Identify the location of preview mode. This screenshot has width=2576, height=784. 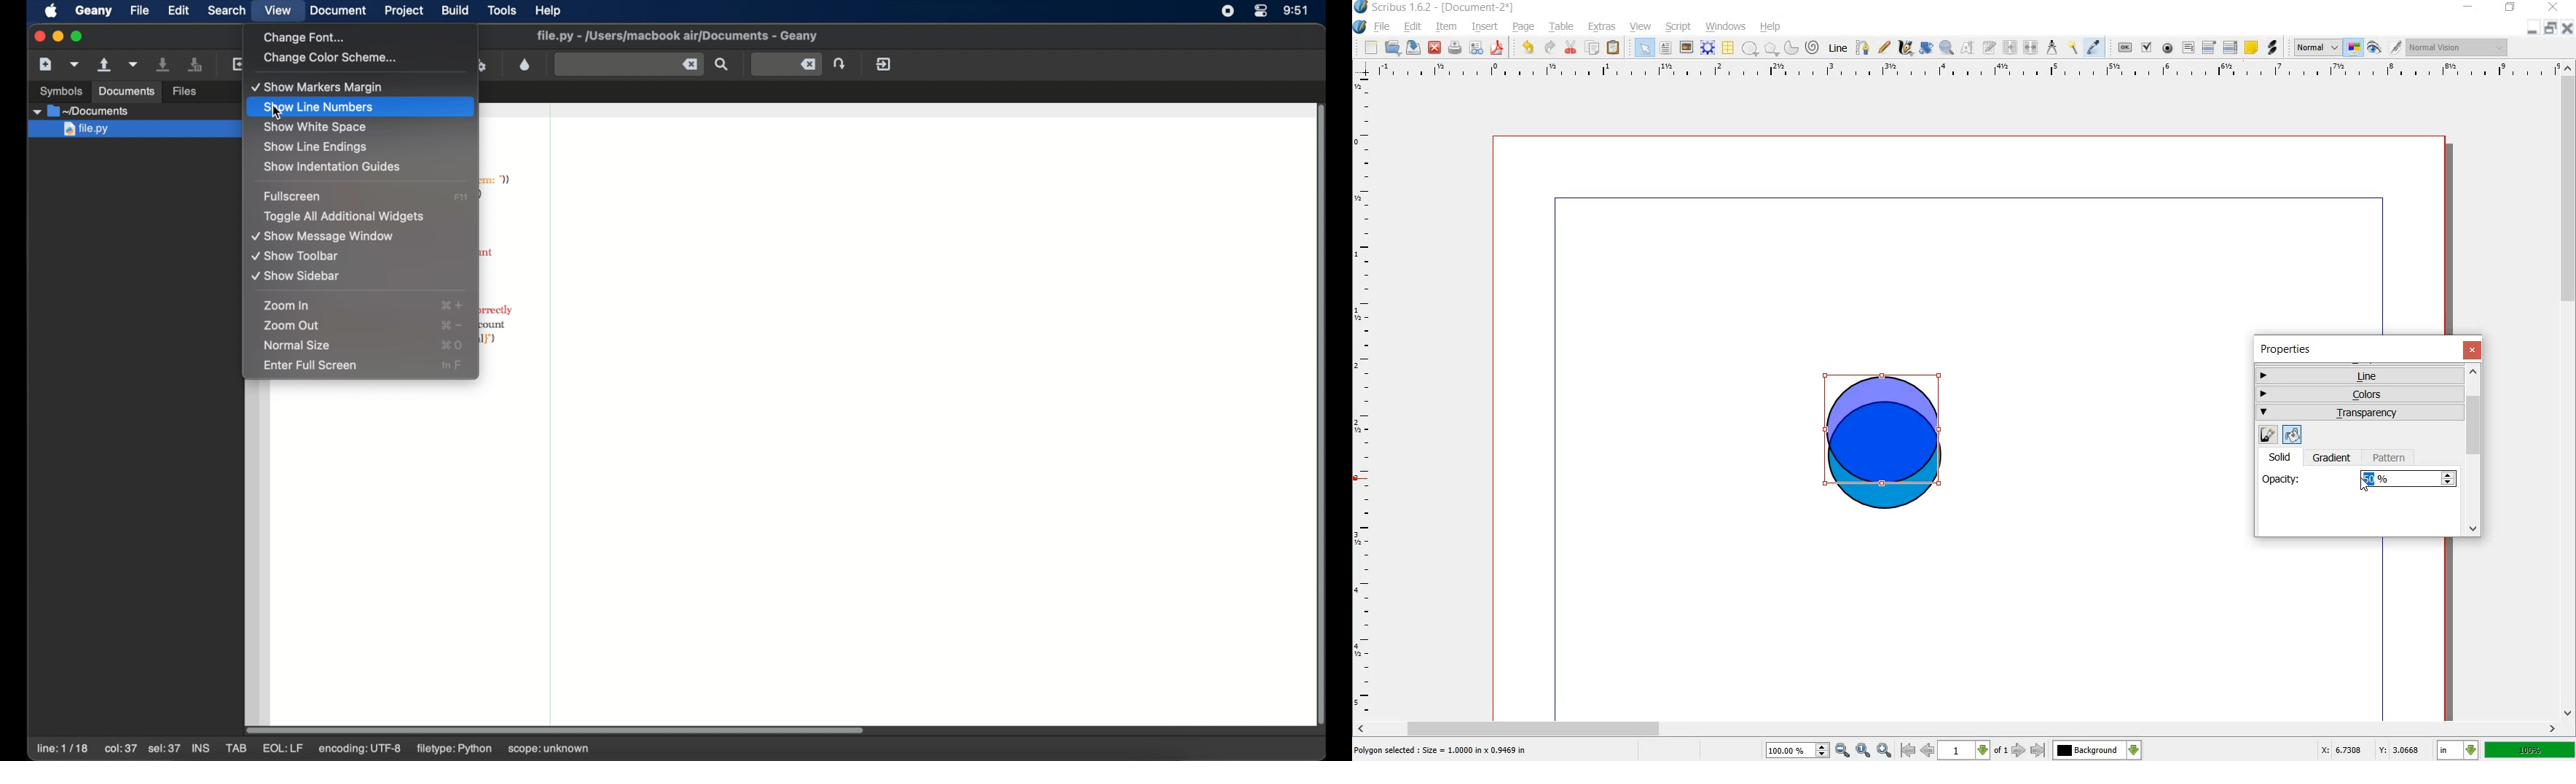
(2373, 50).